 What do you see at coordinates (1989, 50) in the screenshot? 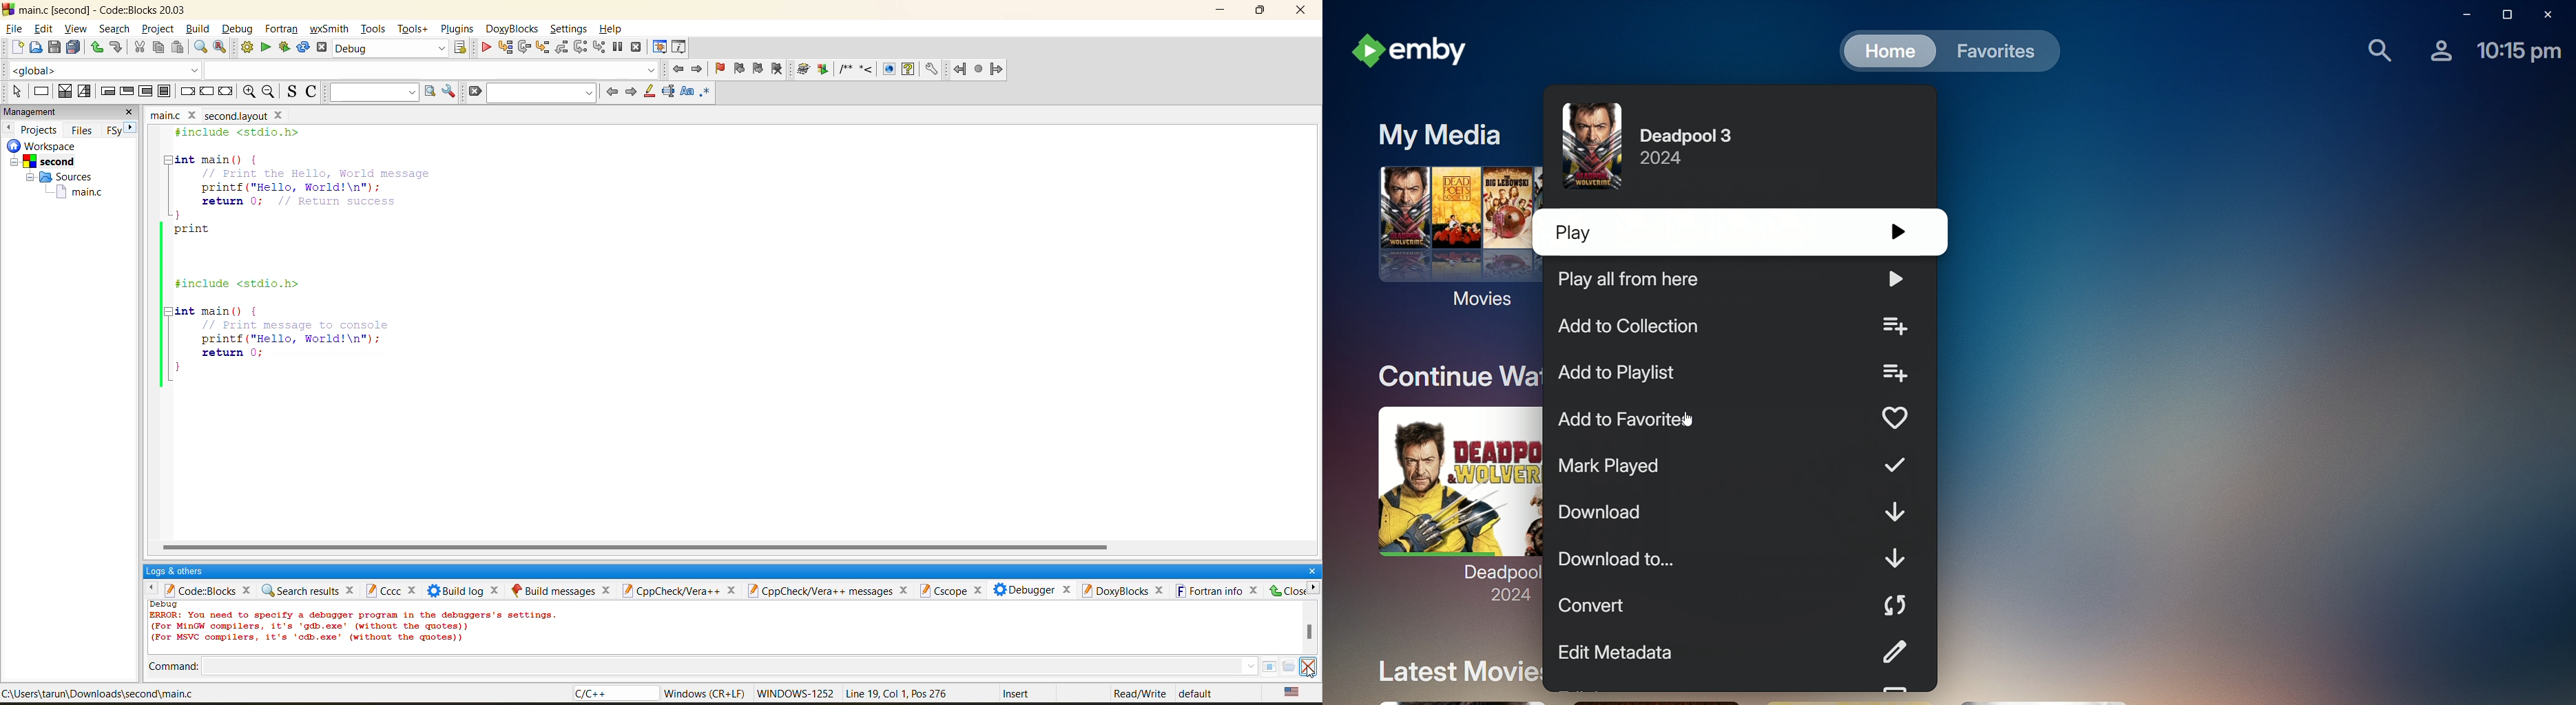
I see `Favorites` at bounding box center [1989, 50].